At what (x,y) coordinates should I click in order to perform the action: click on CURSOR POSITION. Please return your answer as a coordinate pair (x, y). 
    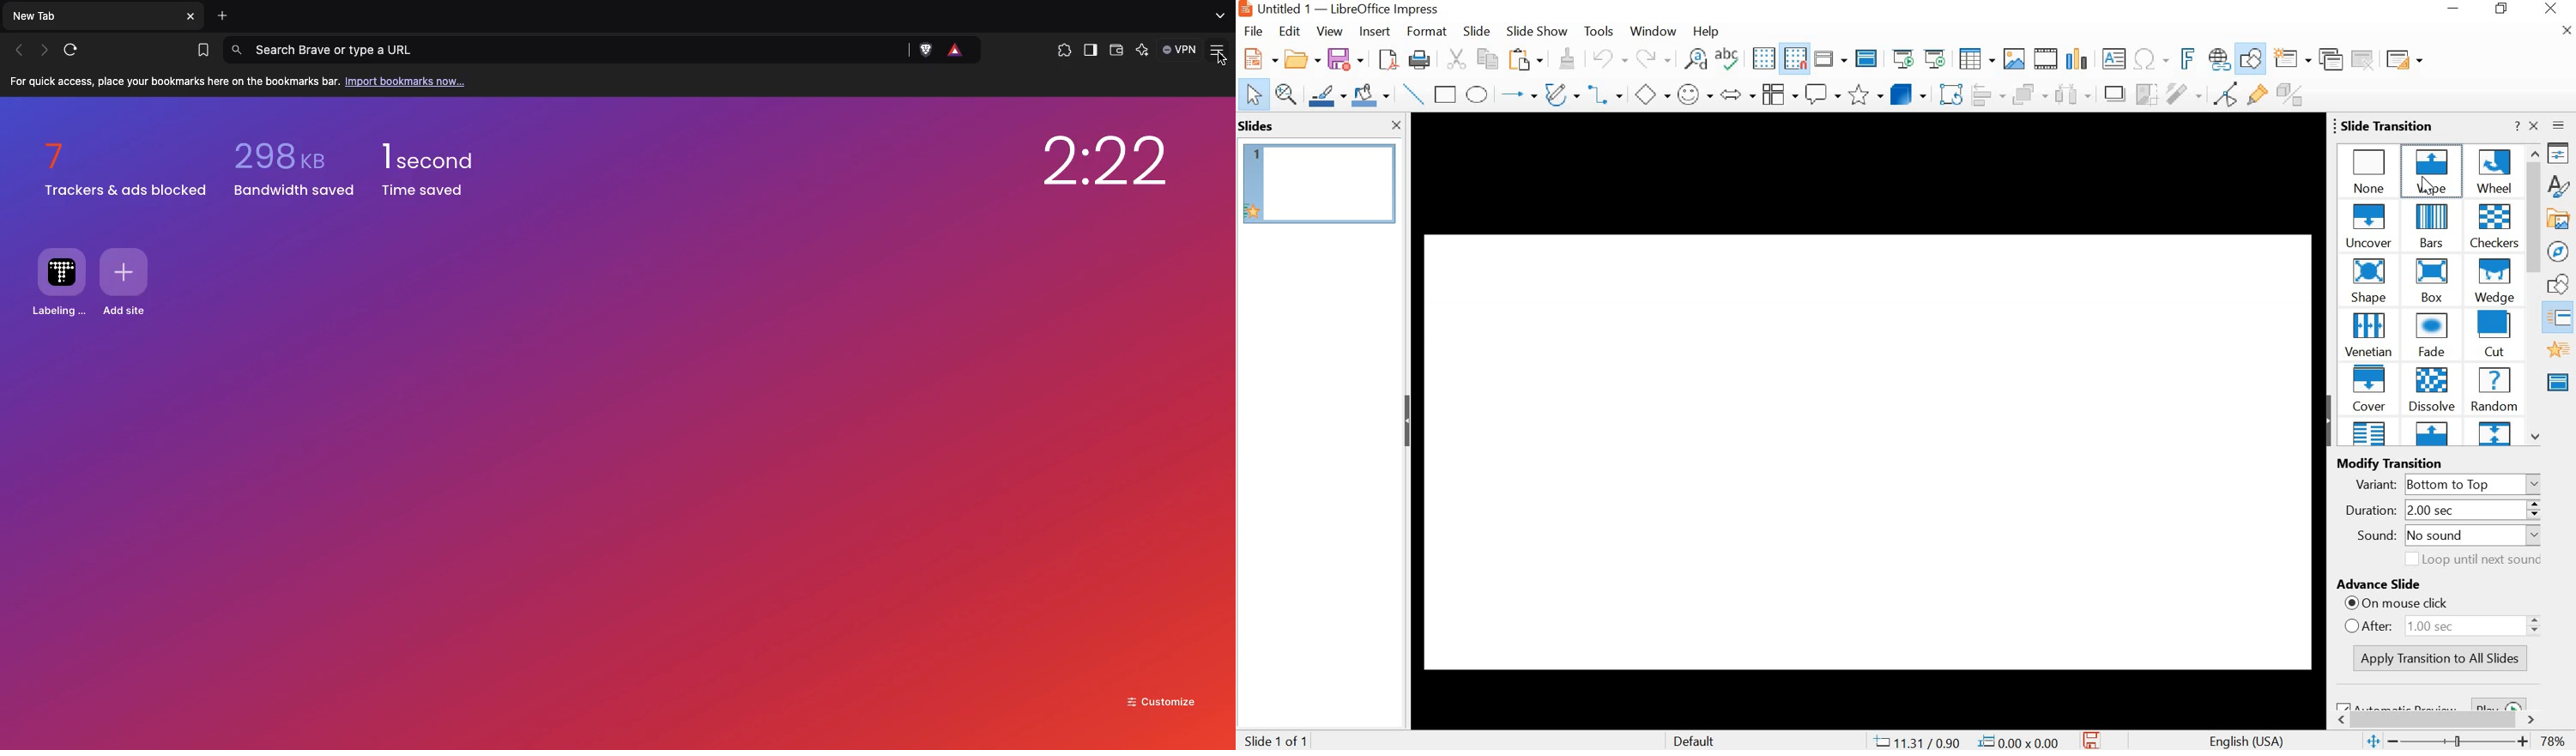
    Looking at the image, I should click on (2431, 186).